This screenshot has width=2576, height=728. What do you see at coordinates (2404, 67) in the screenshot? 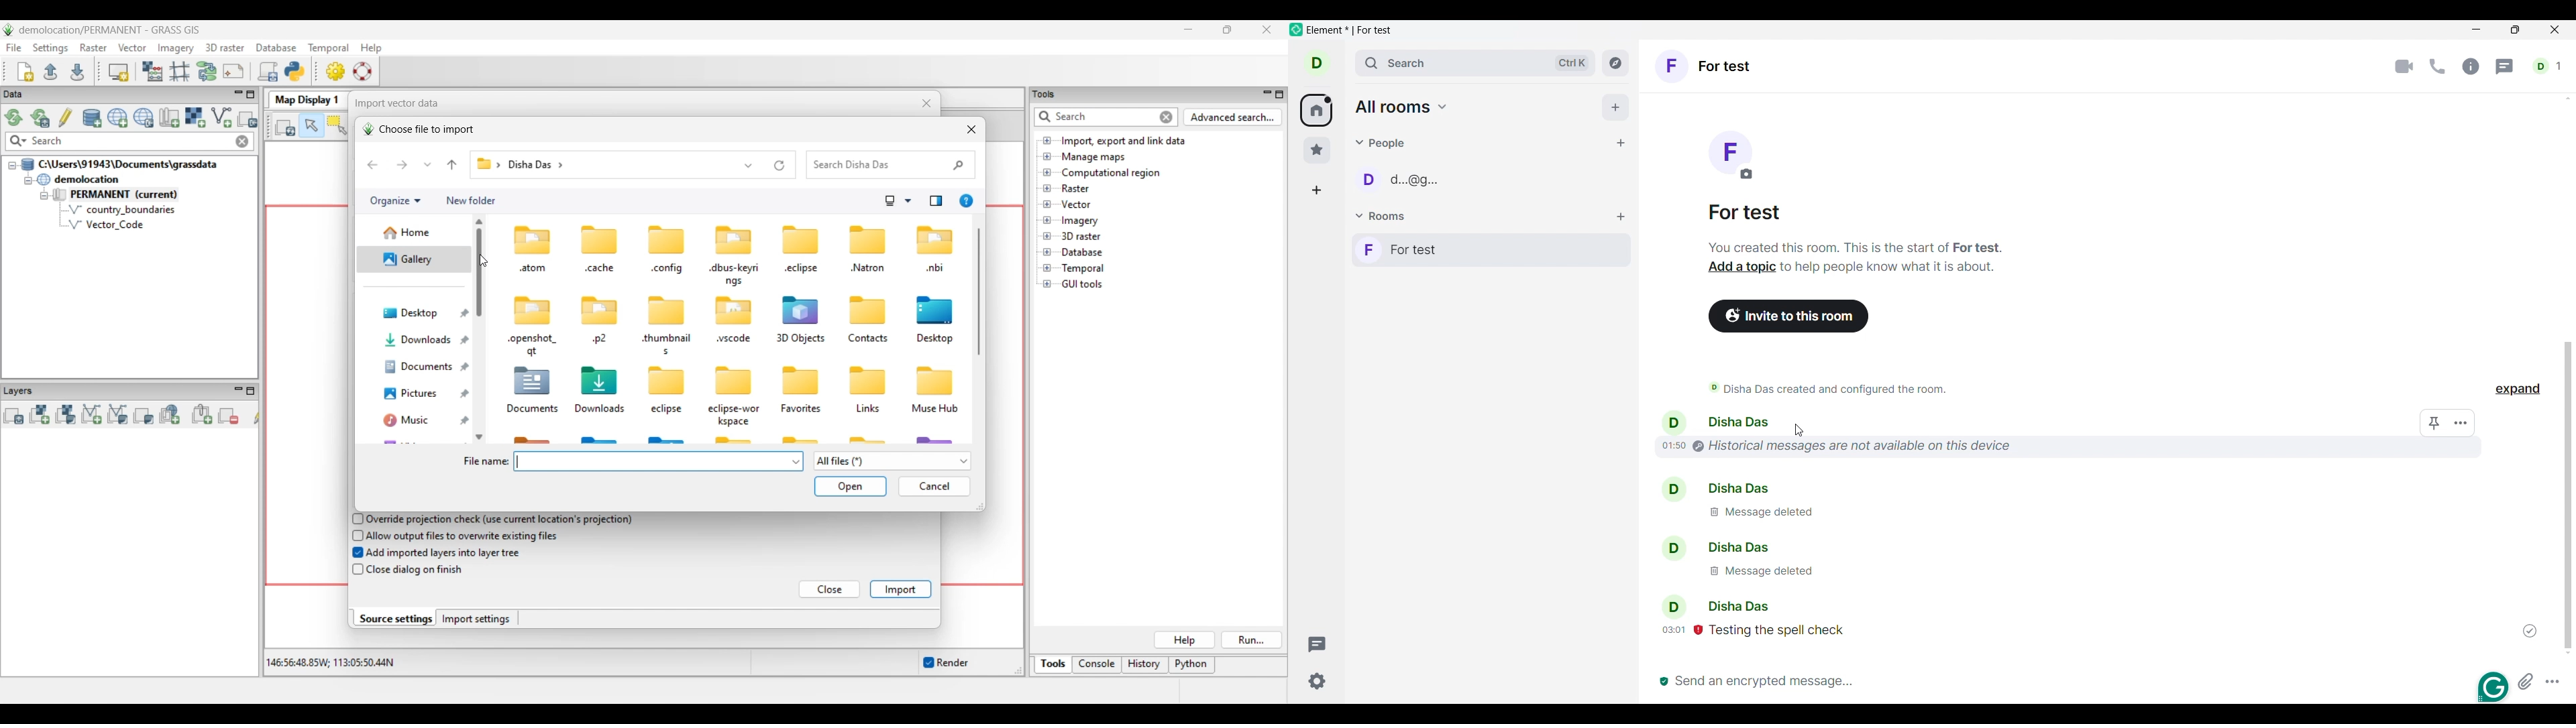
I see `Video call` at bounding box center [2404, 67].